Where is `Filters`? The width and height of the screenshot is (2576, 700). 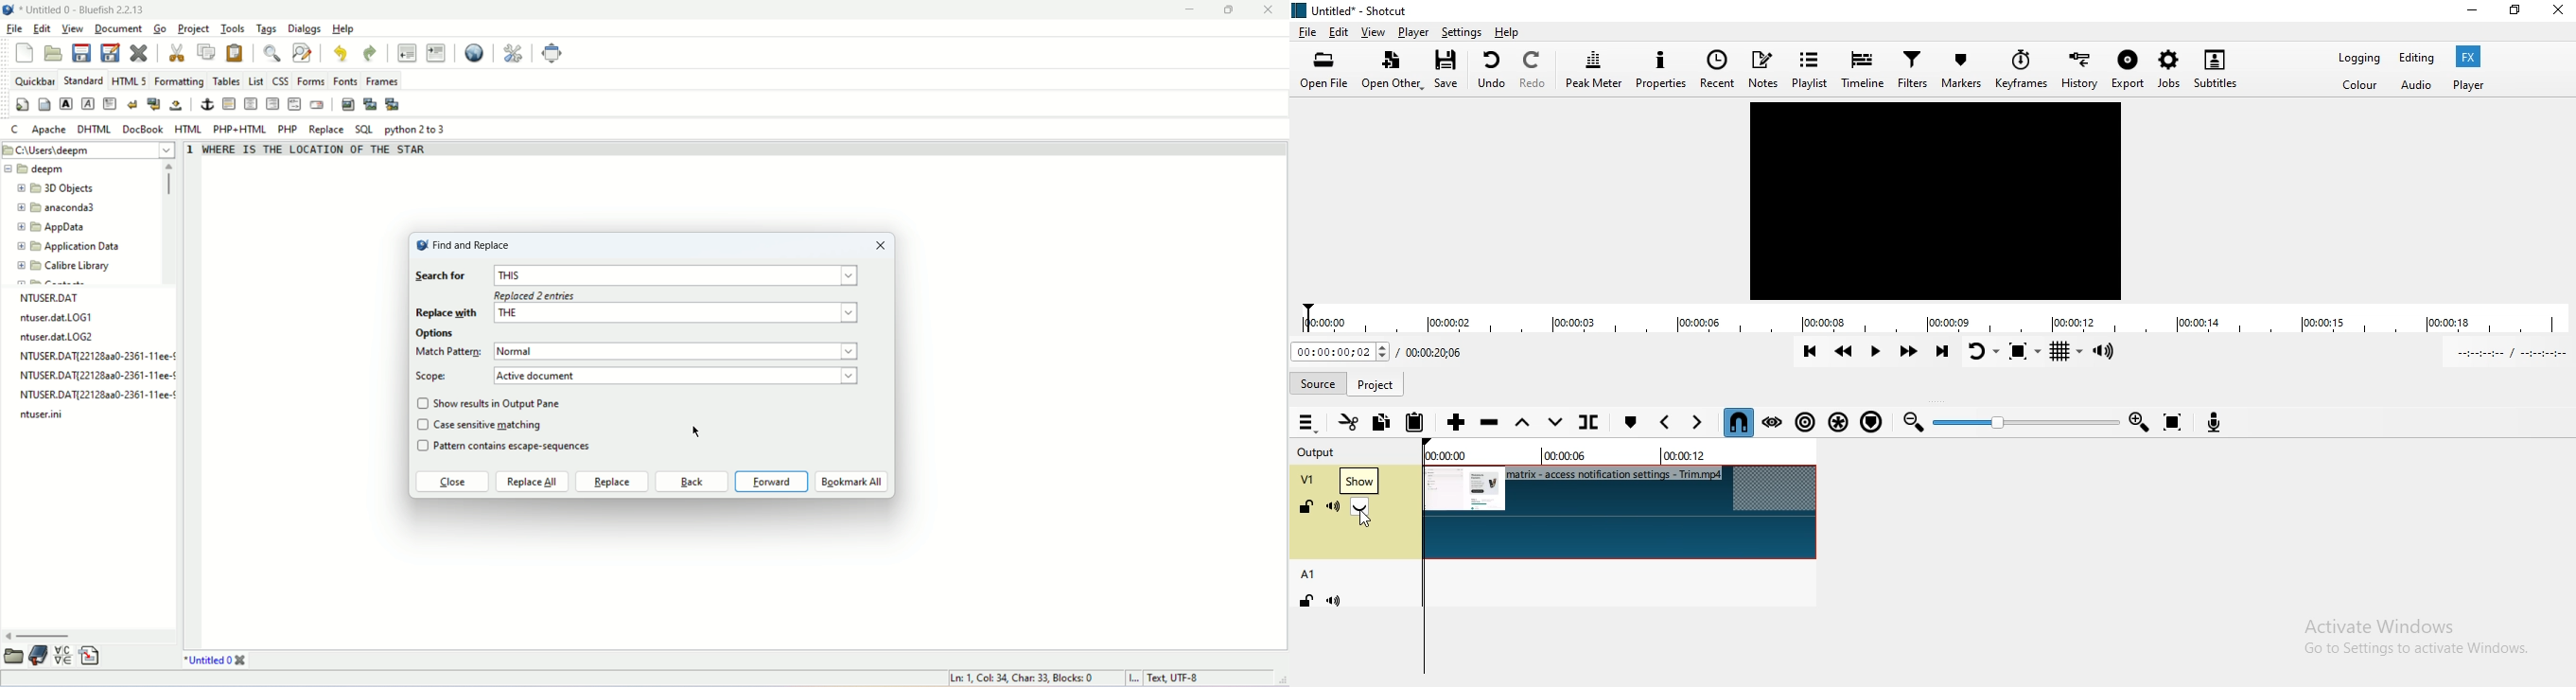 Filters is located at coordinates (1914, 68).